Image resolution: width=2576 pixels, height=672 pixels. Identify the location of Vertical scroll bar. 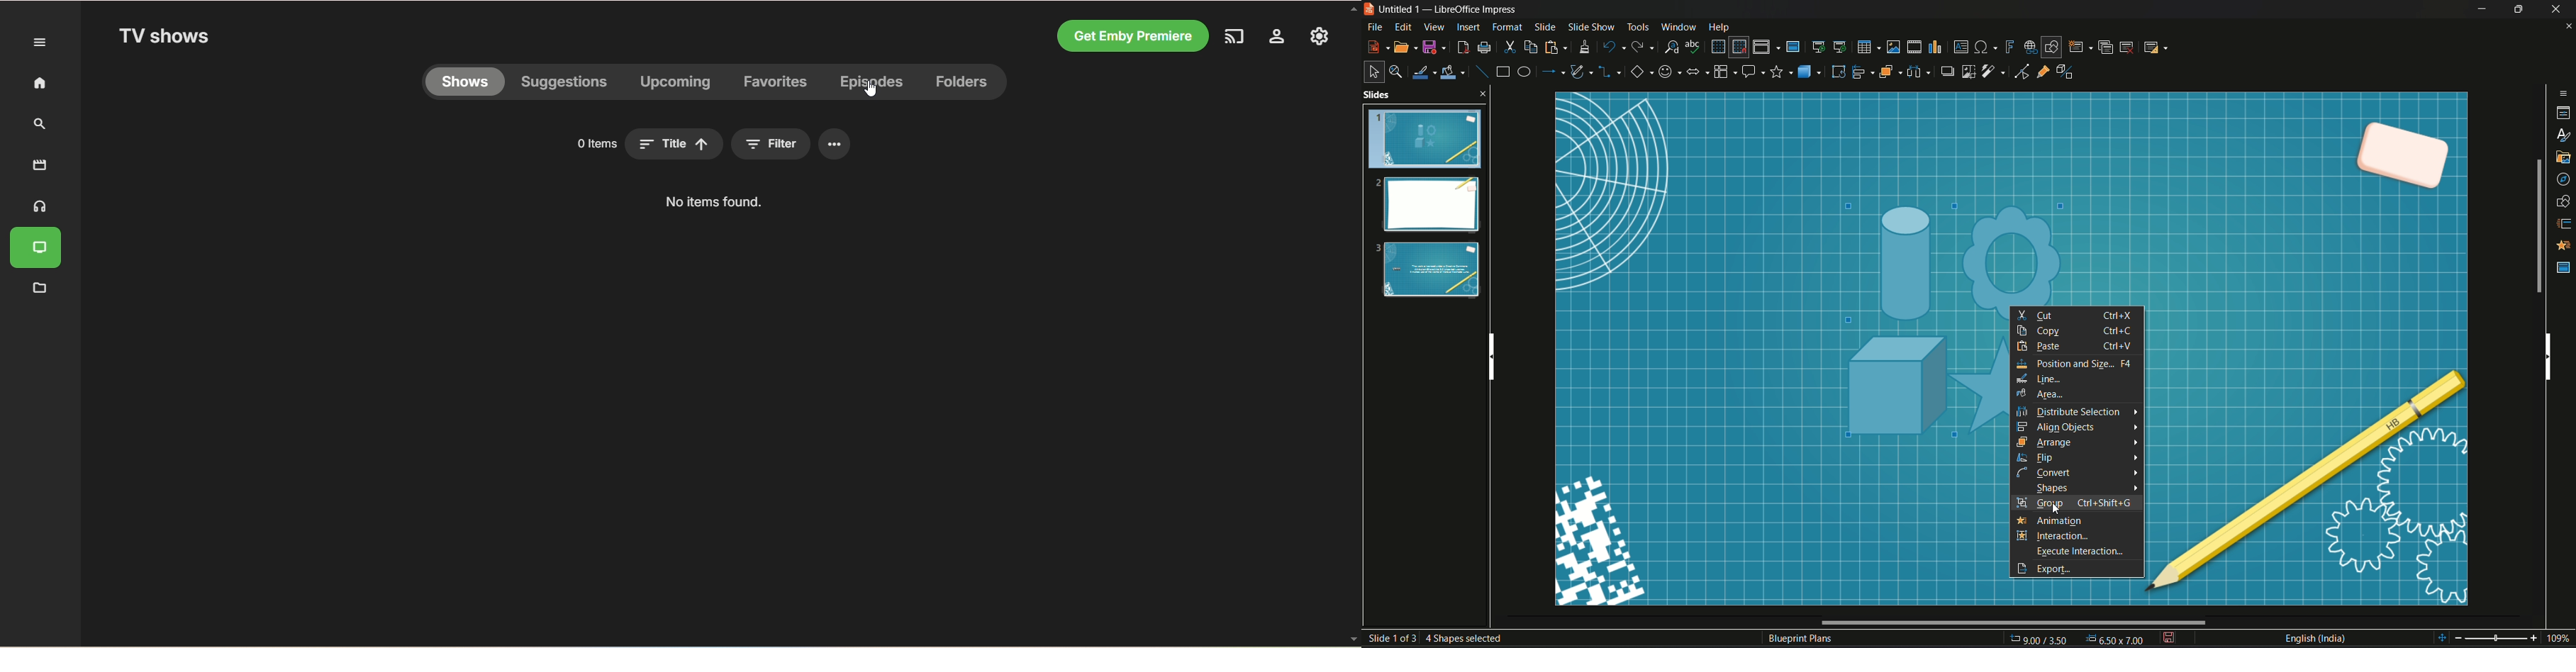
(1490, 353).